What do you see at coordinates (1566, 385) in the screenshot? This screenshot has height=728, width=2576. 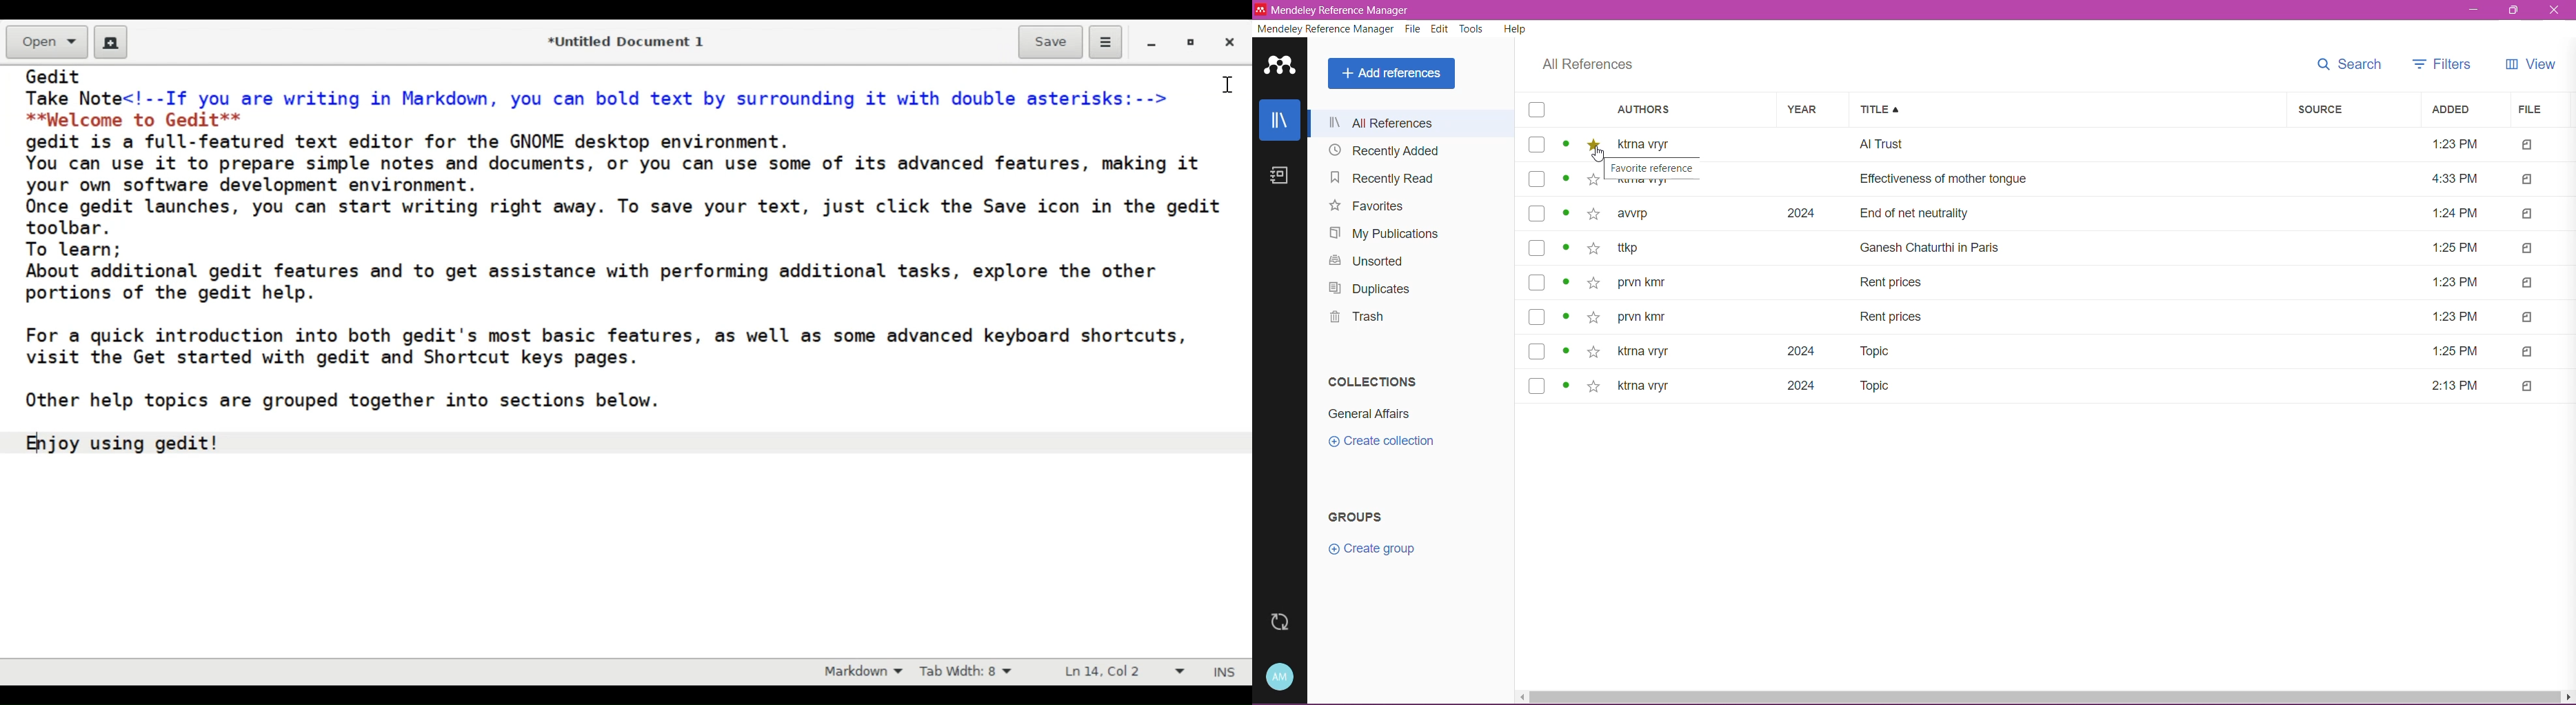 I see `Click to see more details` at bounding box center [1566, 385].